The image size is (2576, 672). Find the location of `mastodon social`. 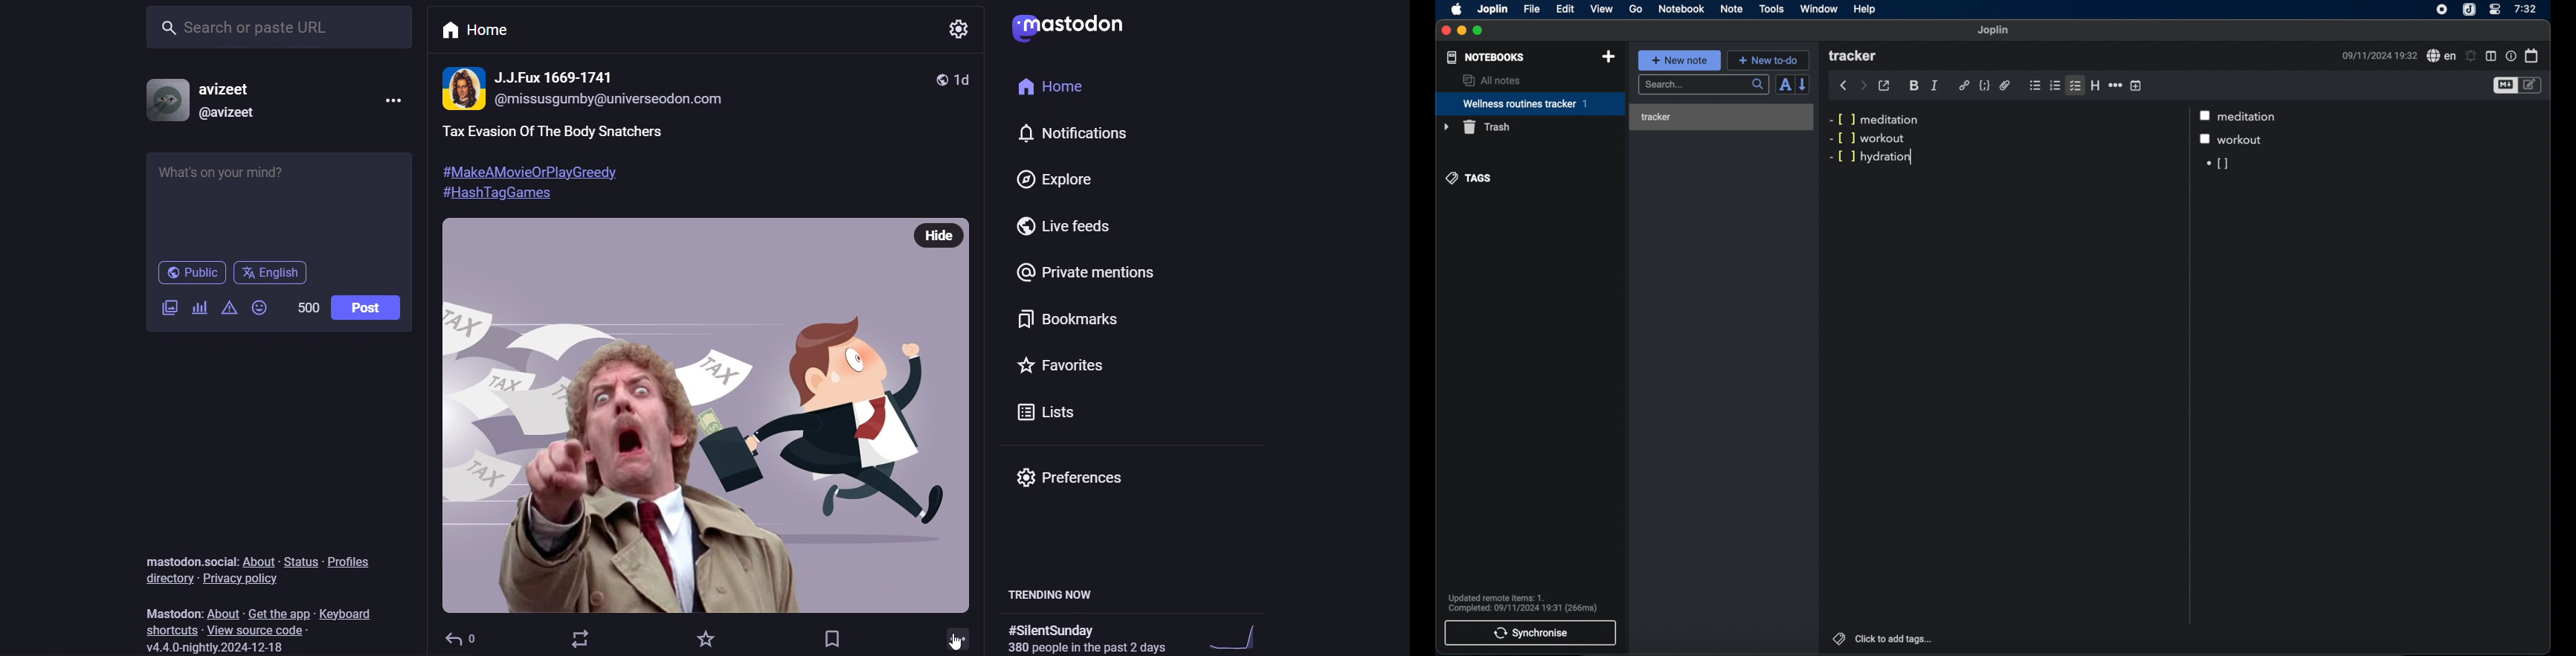

mastodon social is located at coordinates (185, 560).